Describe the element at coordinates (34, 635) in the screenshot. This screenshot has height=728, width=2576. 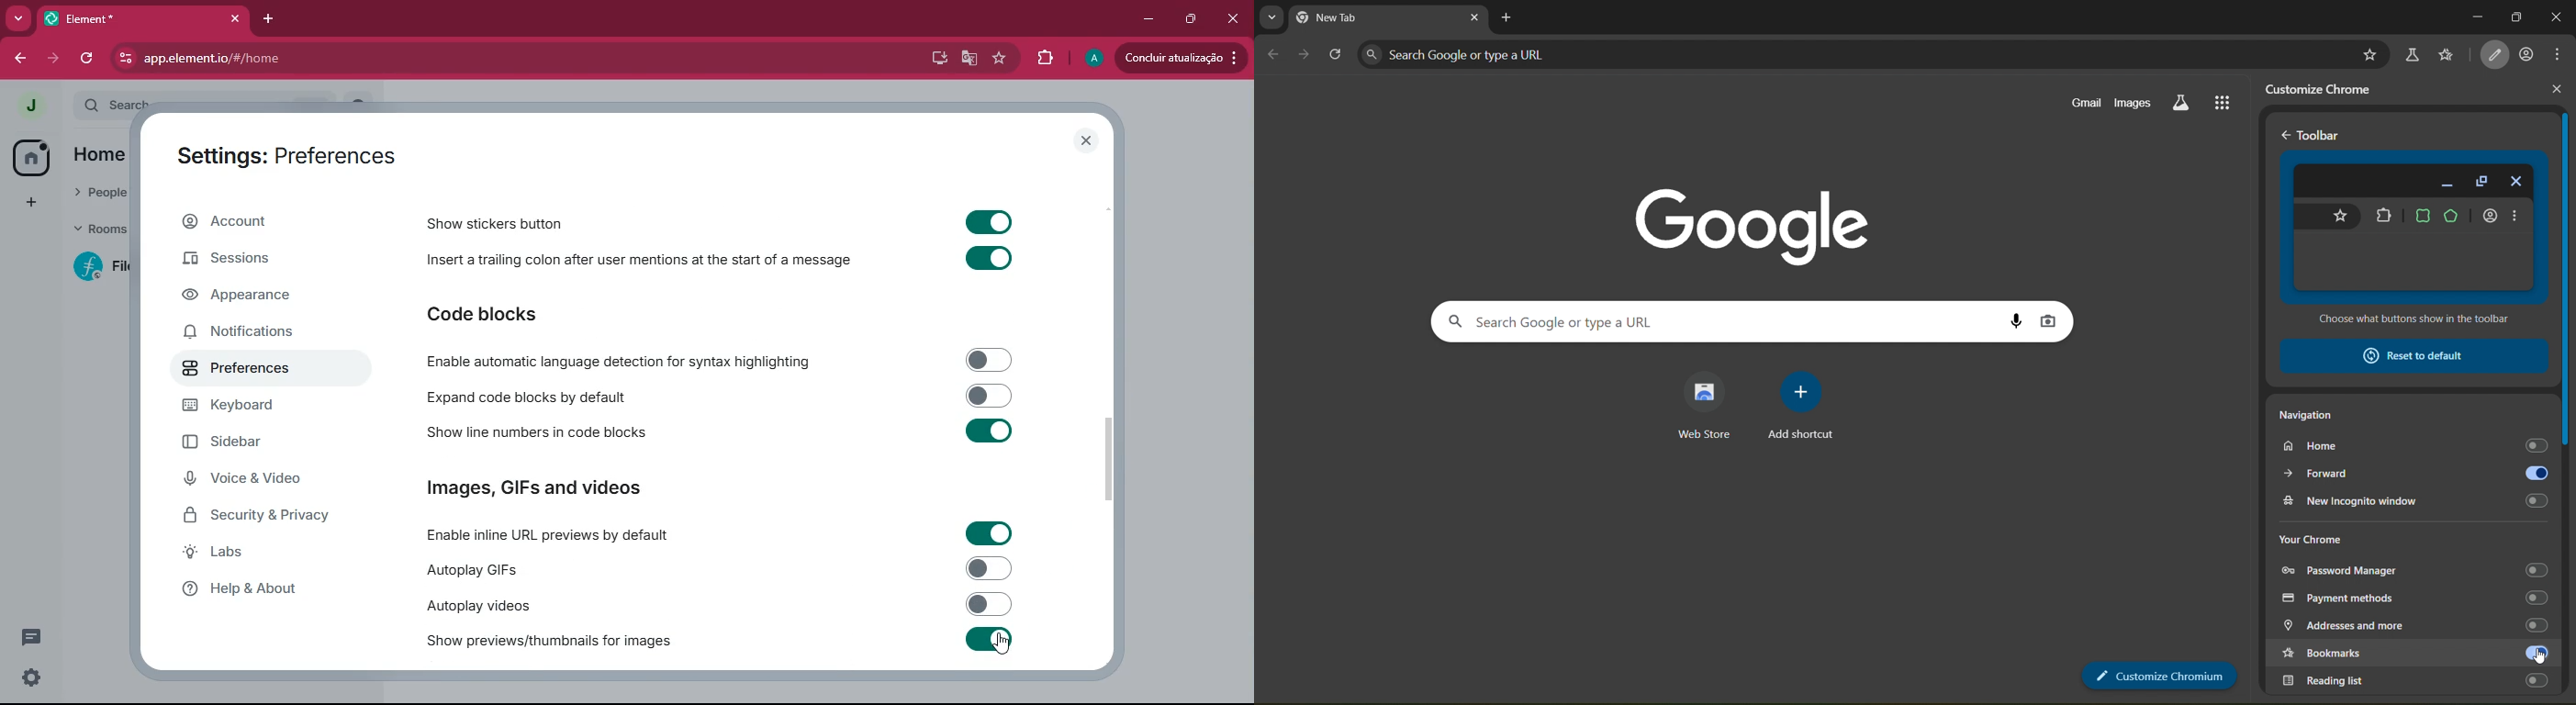
I see `comments` at that location.